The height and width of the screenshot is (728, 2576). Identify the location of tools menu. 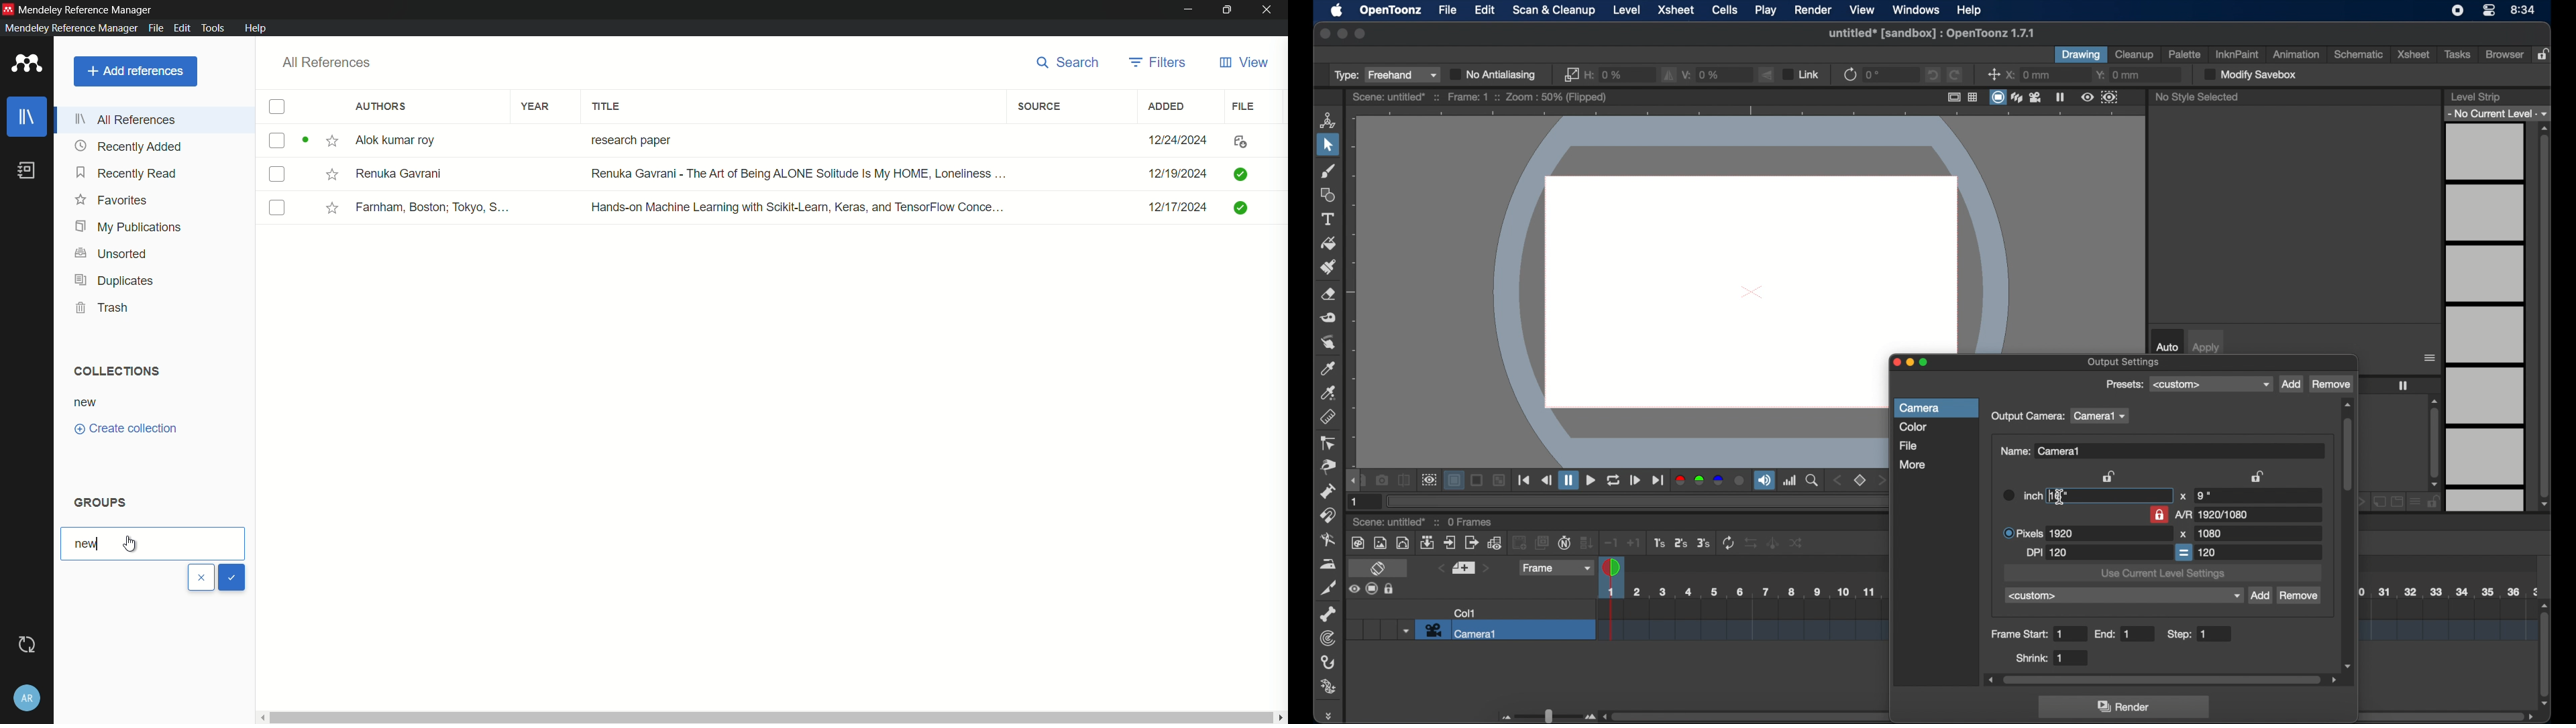
(213, 27).